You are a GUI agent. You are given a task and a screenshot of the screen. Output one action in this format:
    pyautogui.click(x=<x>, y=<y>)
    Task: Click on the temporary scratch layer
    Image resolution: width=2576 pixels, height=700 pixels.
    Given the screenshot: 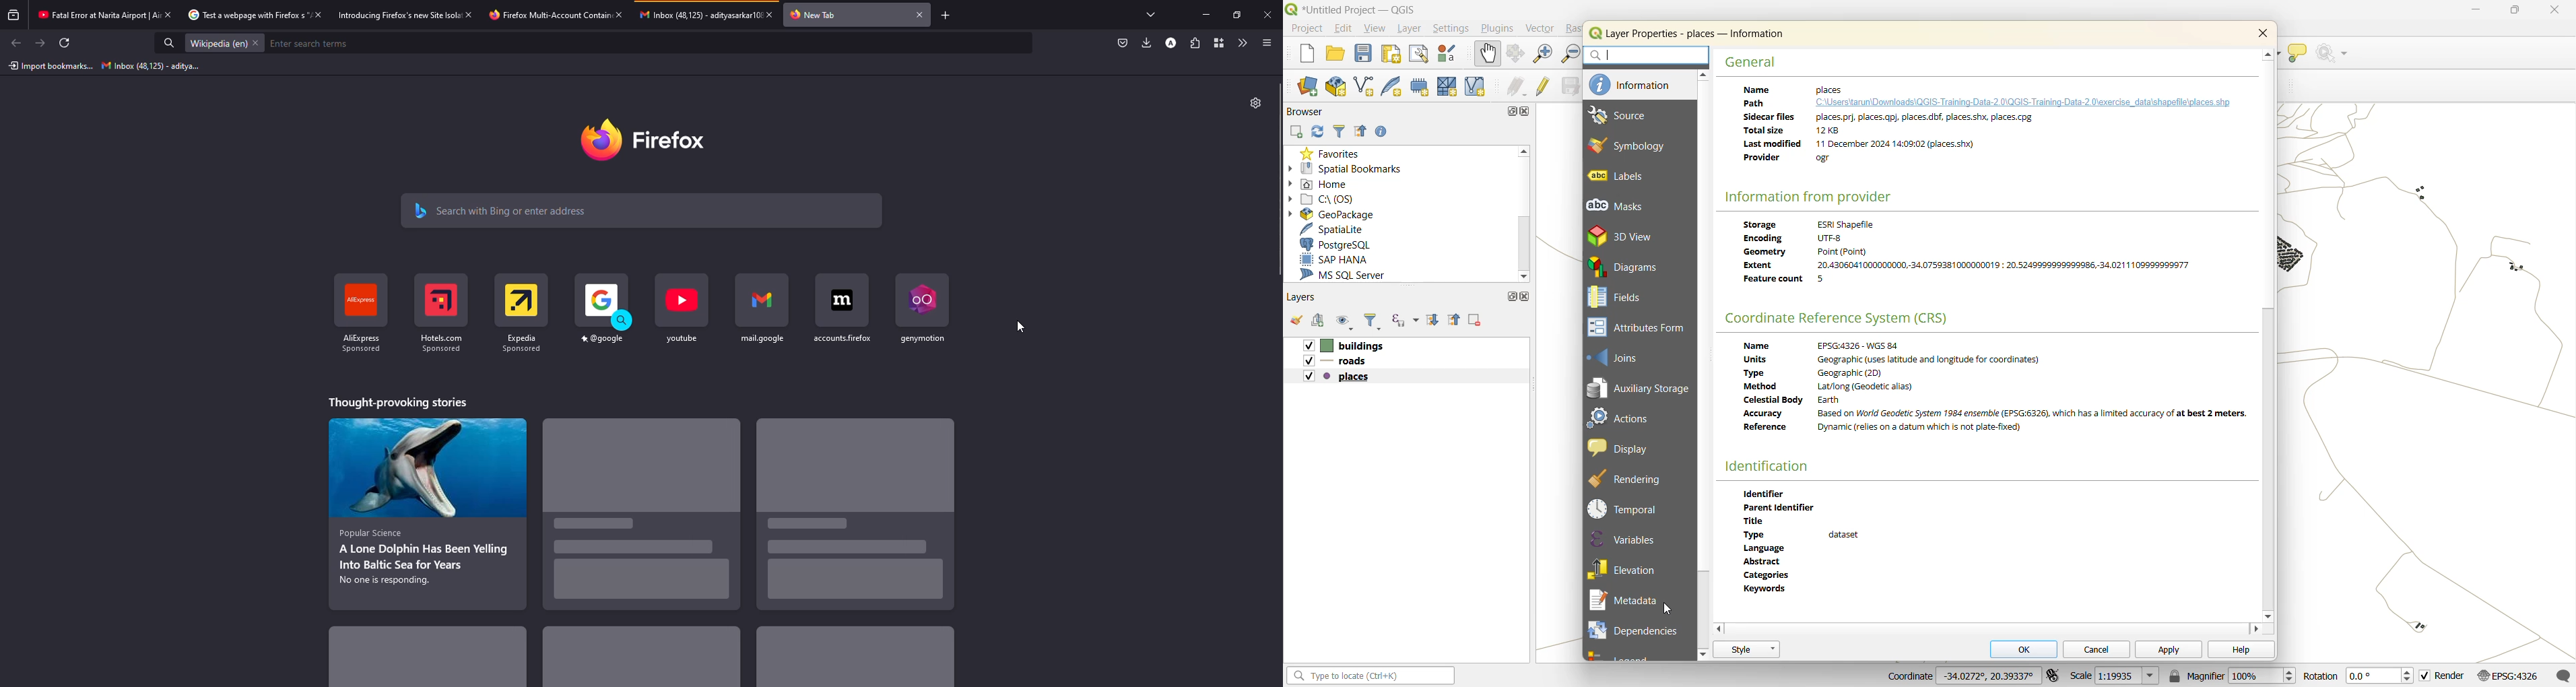 What is the action you would take?
    pyautogui.click(x=1420, y=86)
    